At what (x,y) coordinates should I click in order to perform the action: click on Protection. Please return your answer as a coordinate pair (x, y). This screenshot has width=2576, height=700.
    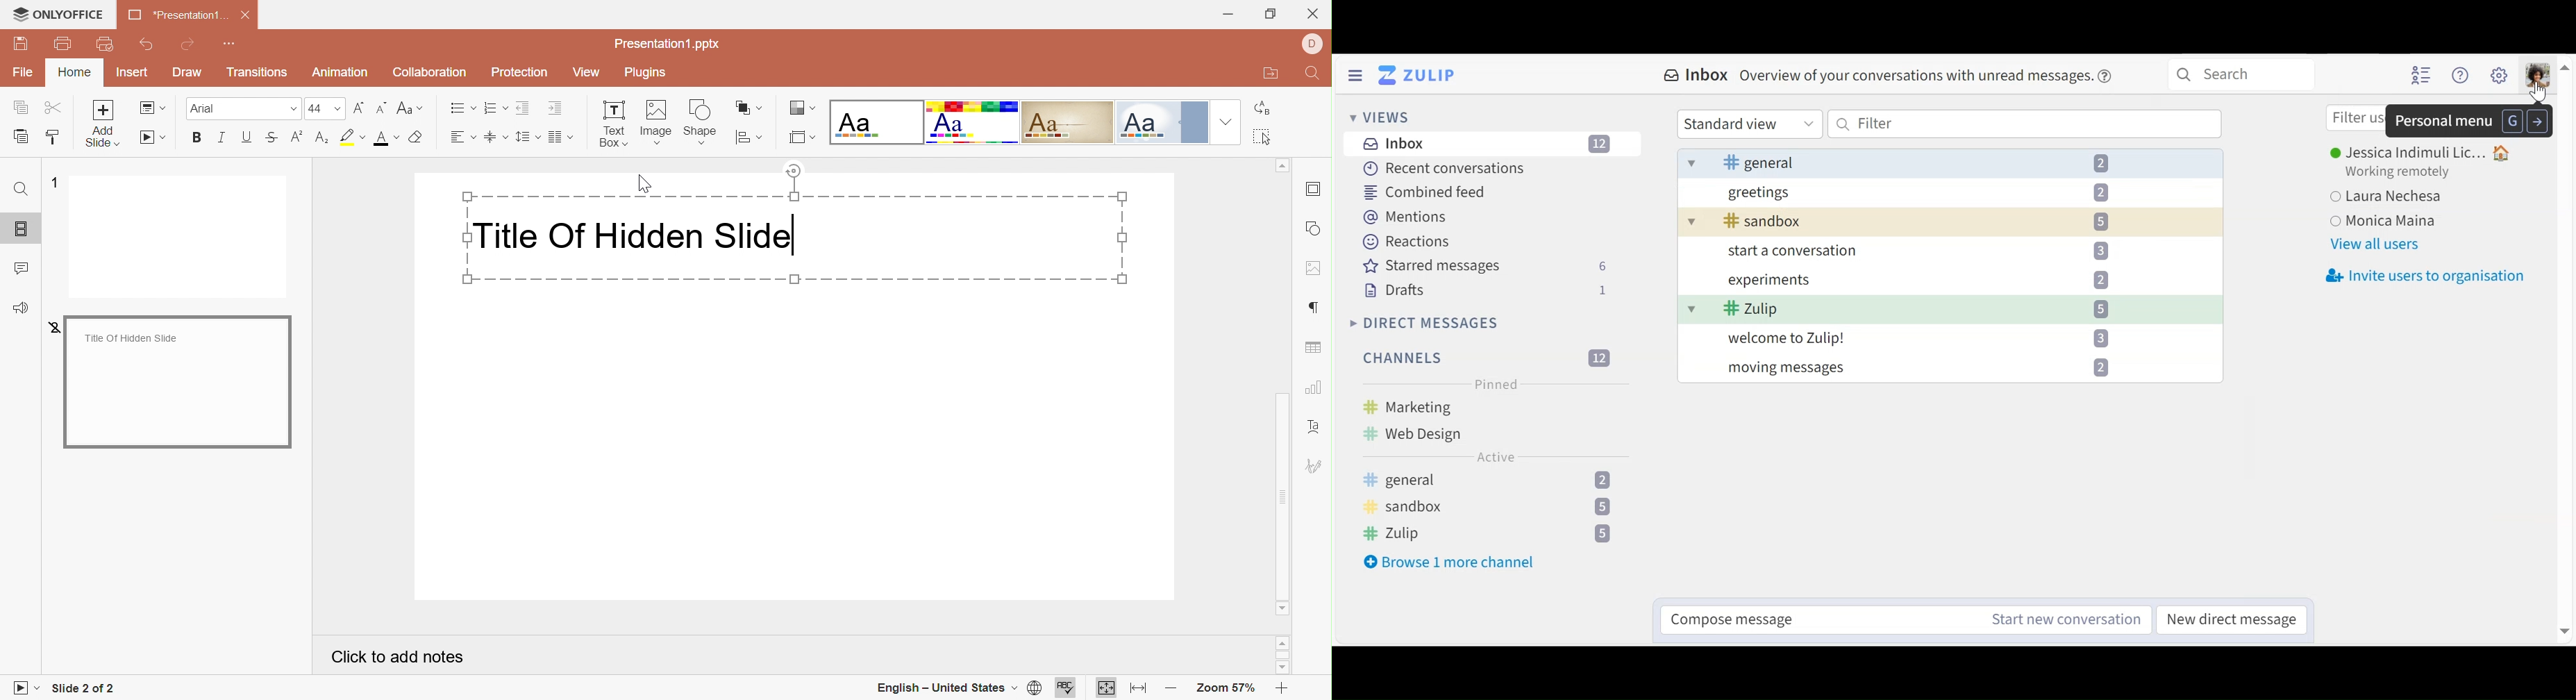
    Looking at the image, I should click on (518, 70).